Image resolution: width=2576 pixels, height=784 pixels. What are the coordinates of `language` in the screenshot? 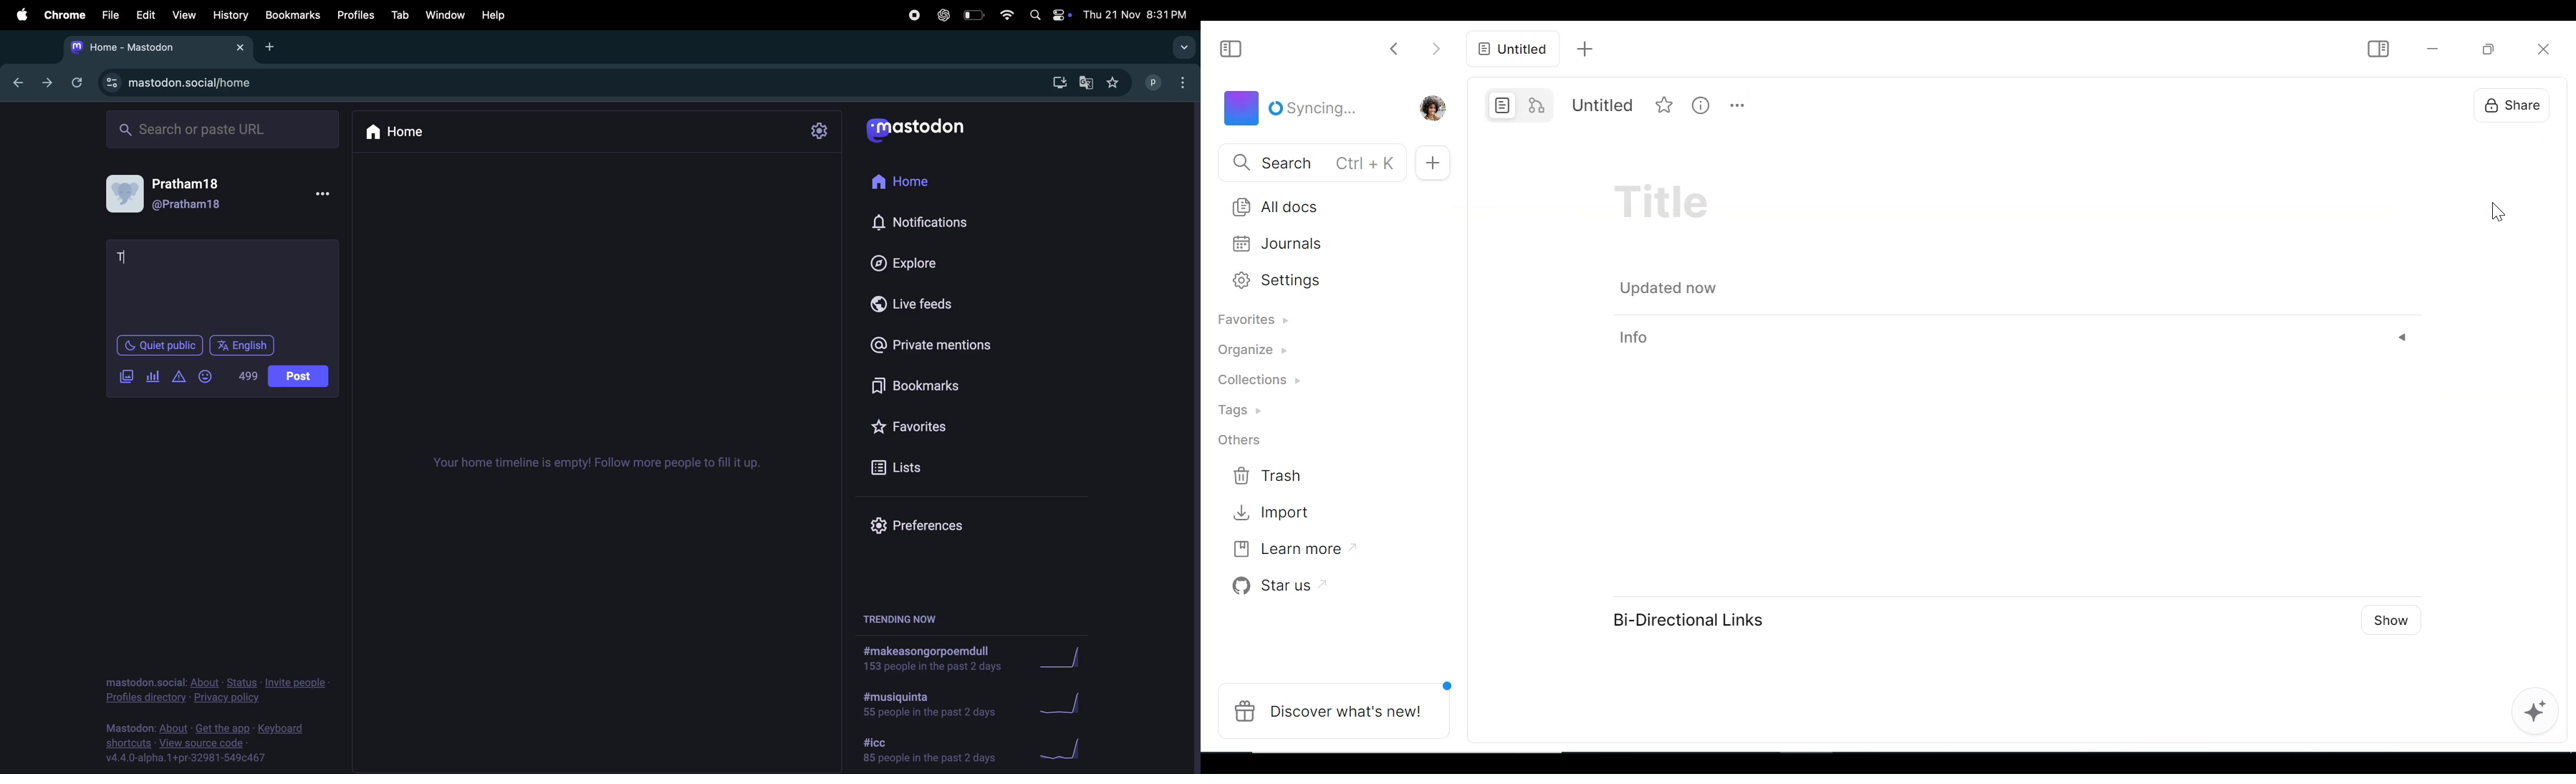 It's located at (245, 344).